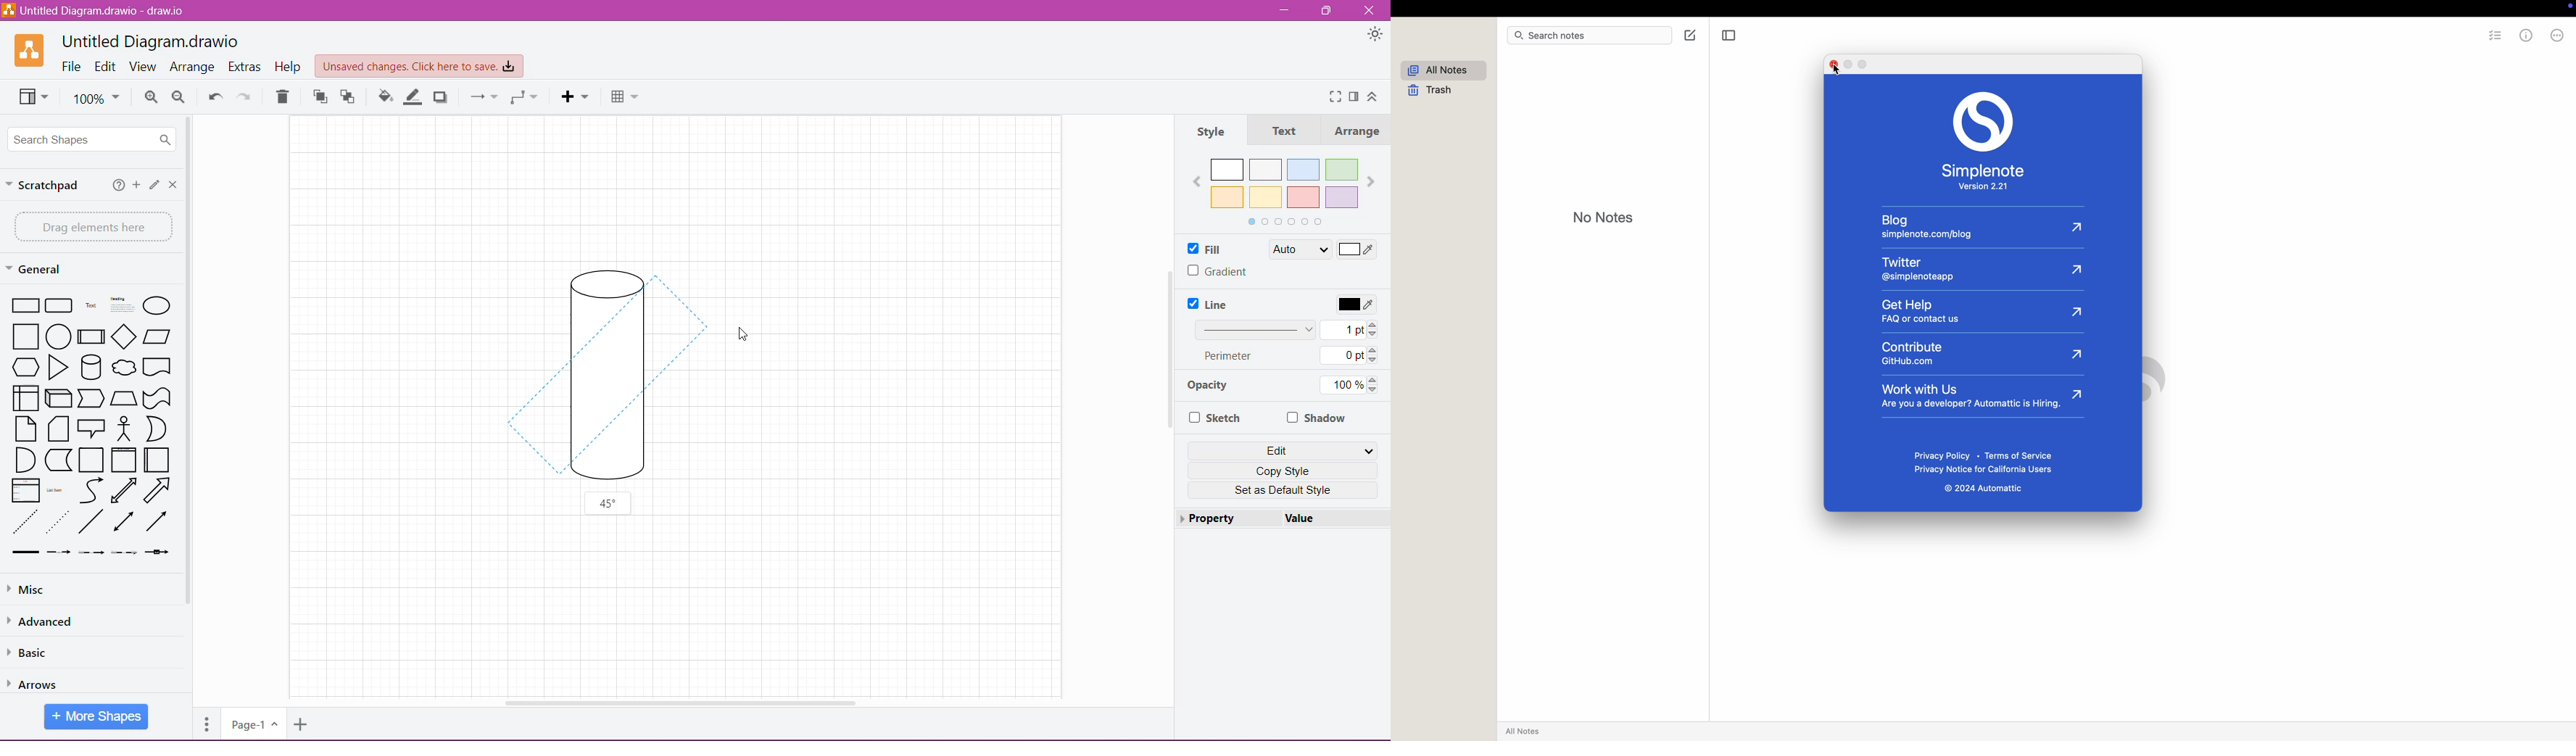  What do you see at coordinates (444, 97) in the screenshot?
I see `Shadow` at bounding box center [444, 97].